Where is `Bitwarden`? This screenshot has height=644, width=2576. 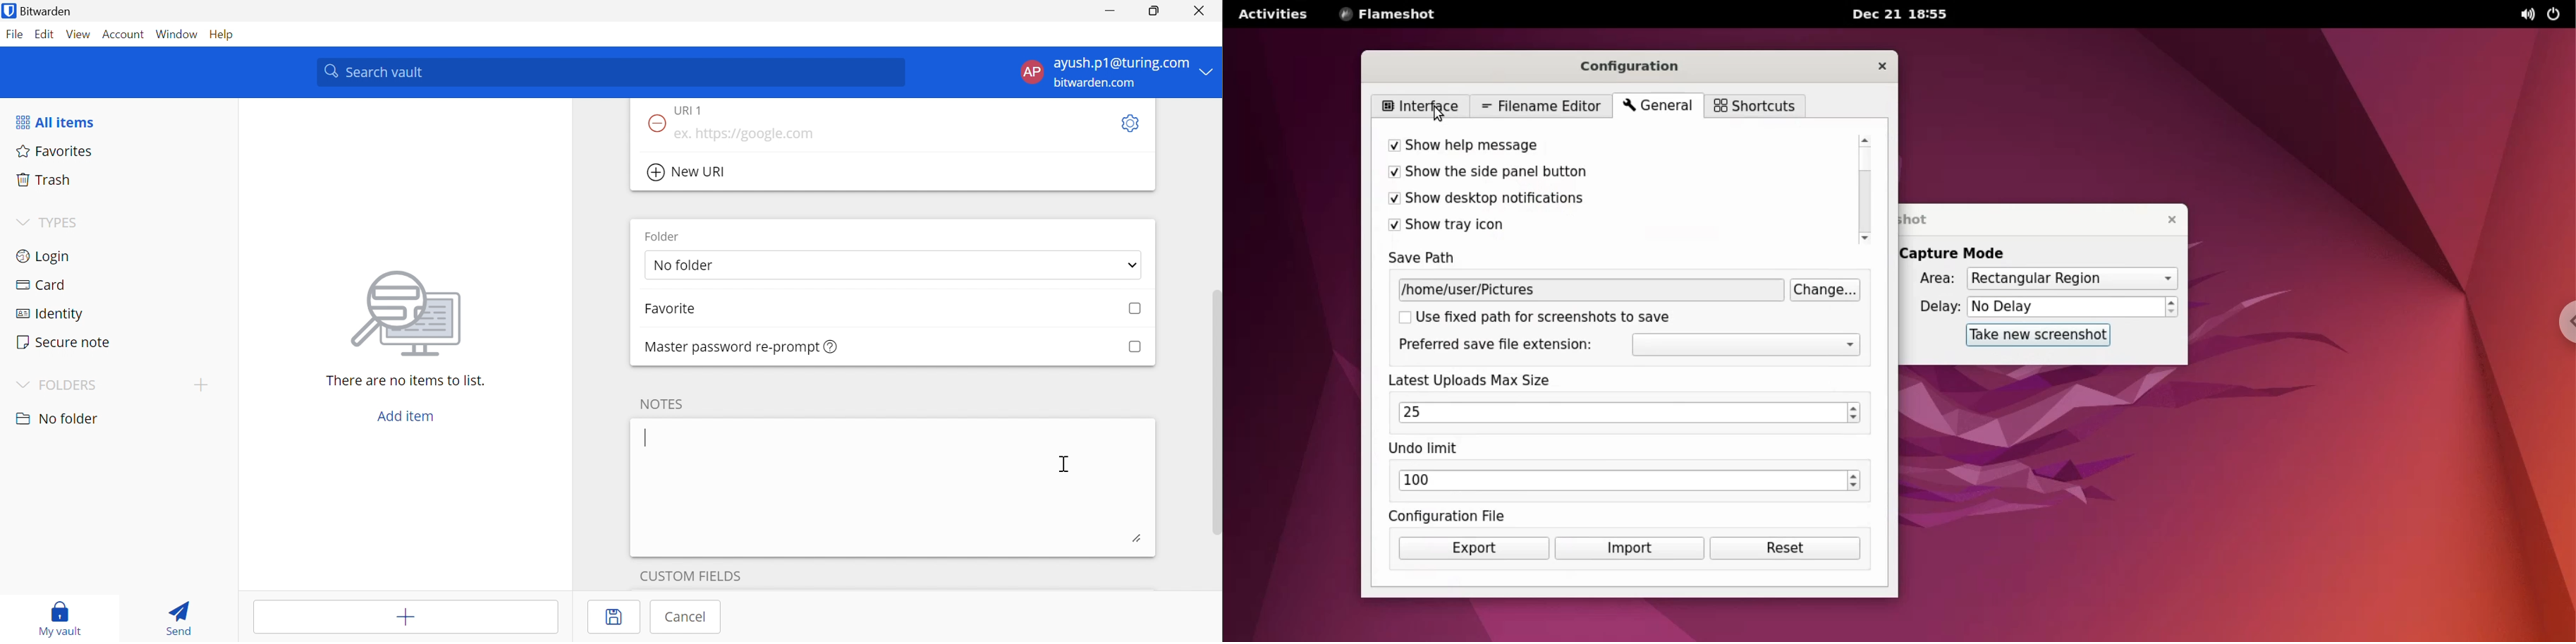
Bitwarden is located at coordinates (39, 11).